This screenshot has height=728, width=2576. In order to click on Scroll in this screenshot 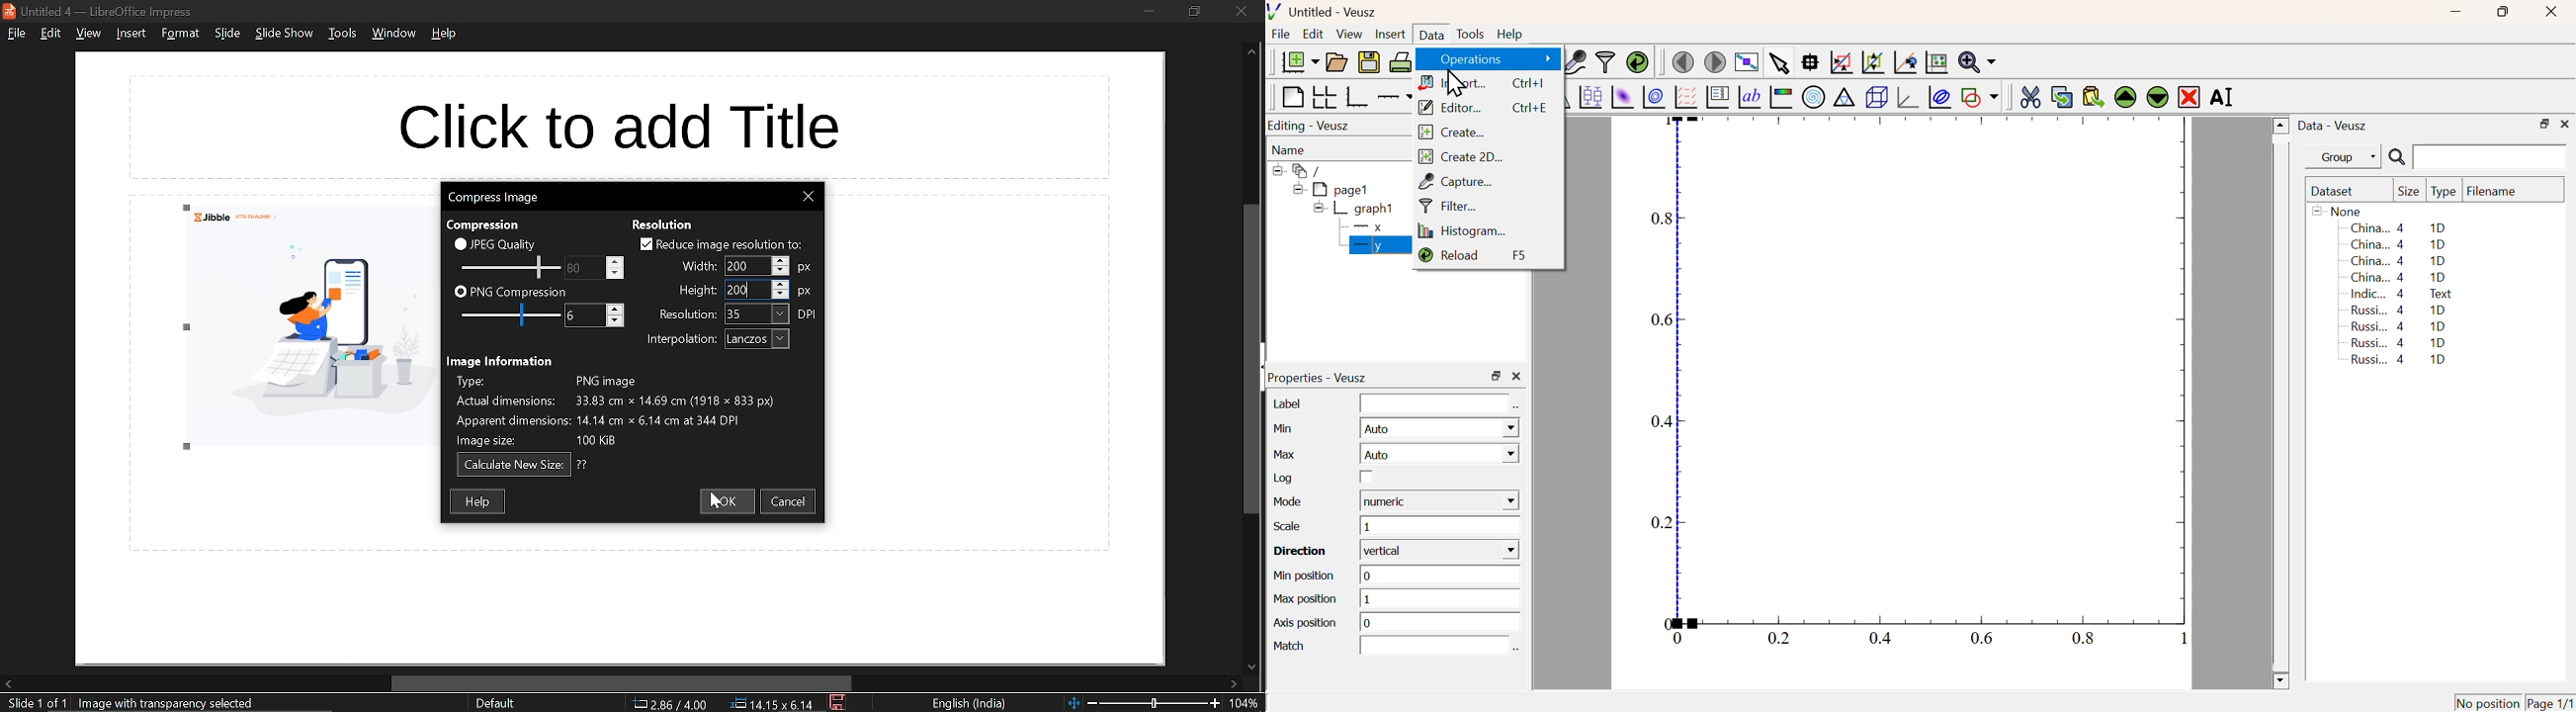, I will do `click(2282, 404)`.